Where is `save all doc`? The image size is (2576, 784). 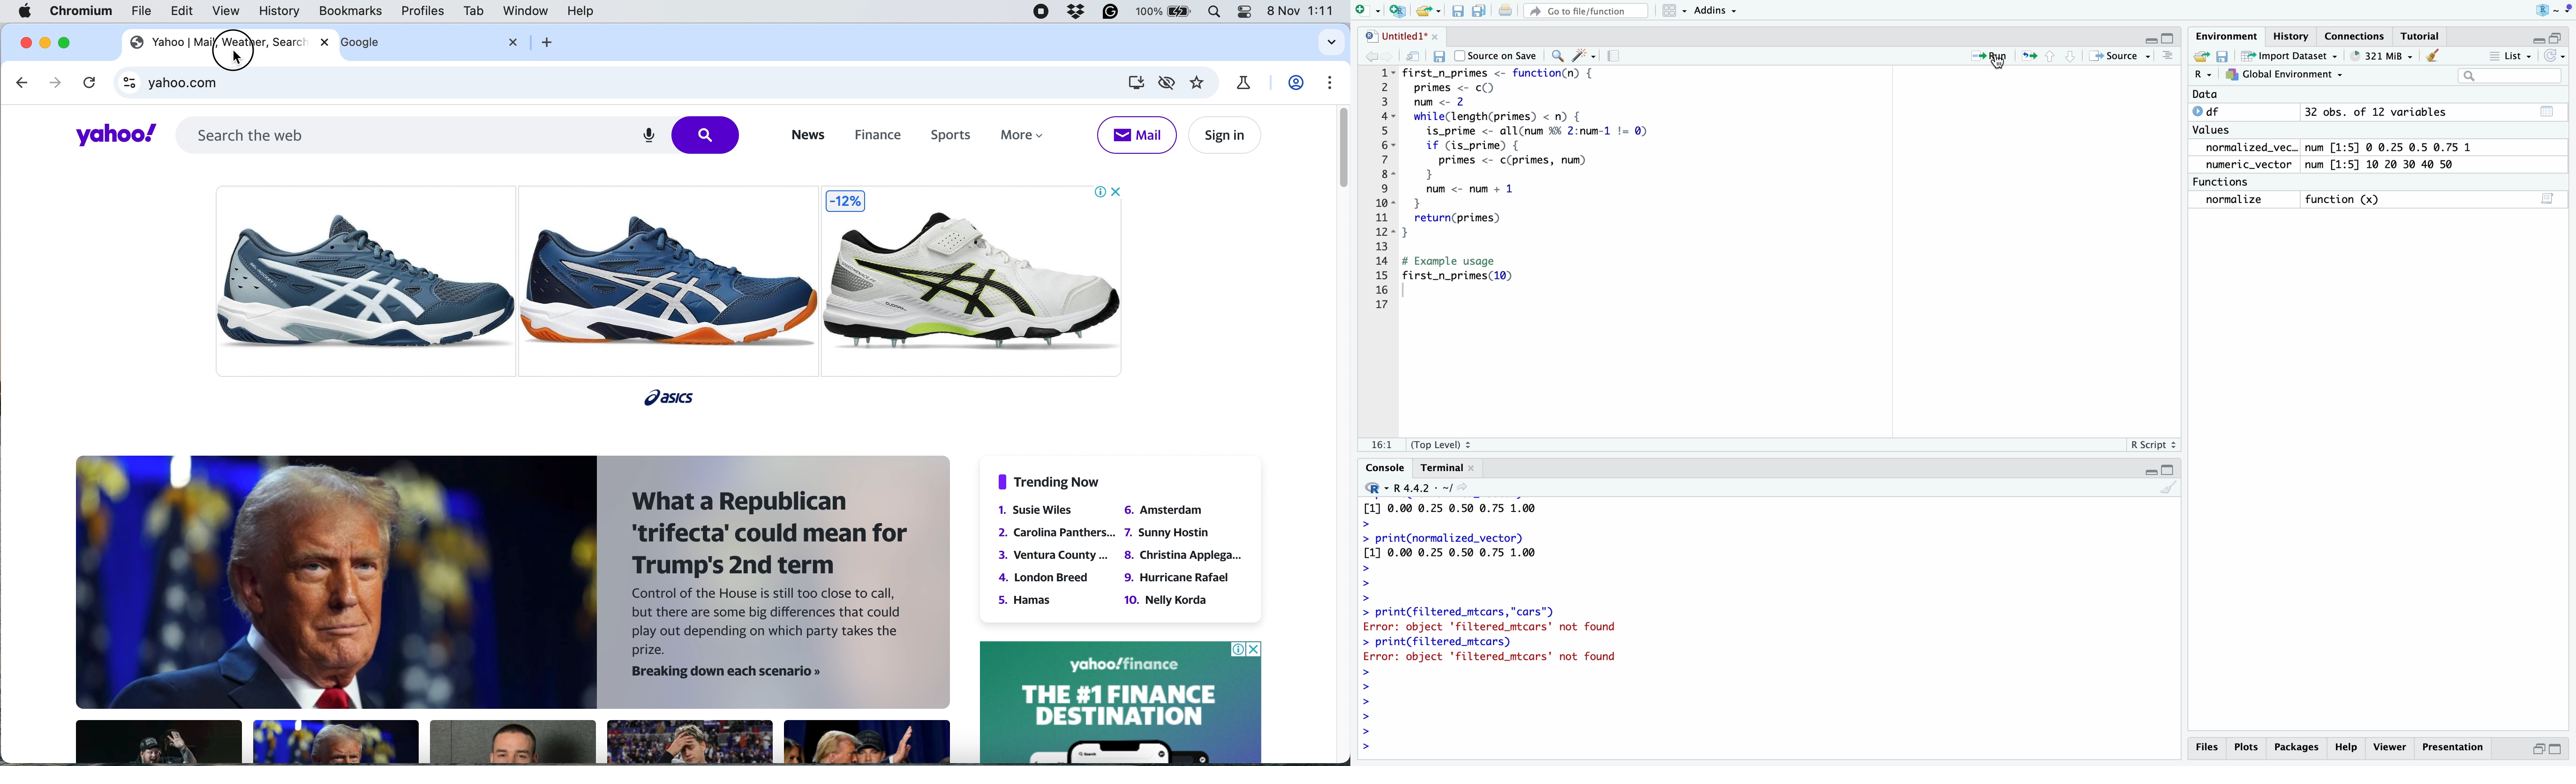
save all doc is located at coordinates (1481, 11).